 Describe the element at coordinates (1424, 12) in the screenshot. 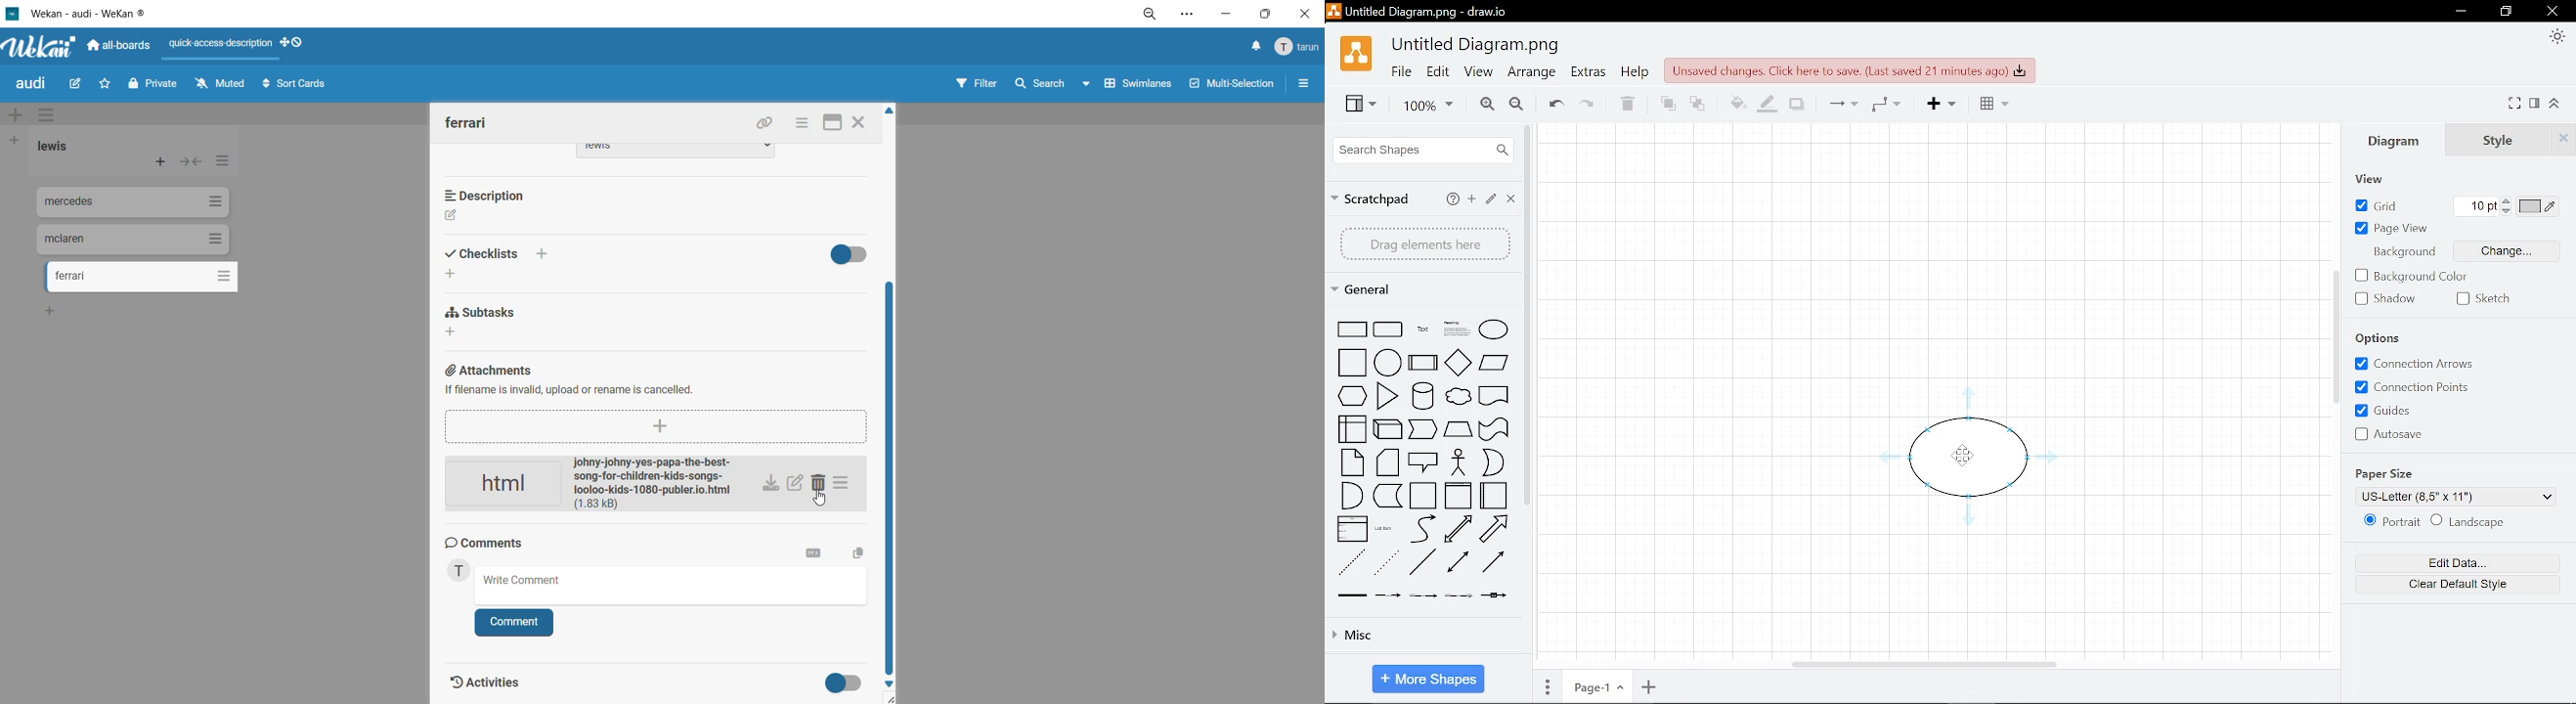

I see `Window name - Untitled Diagram.png - draw.io` at that location.